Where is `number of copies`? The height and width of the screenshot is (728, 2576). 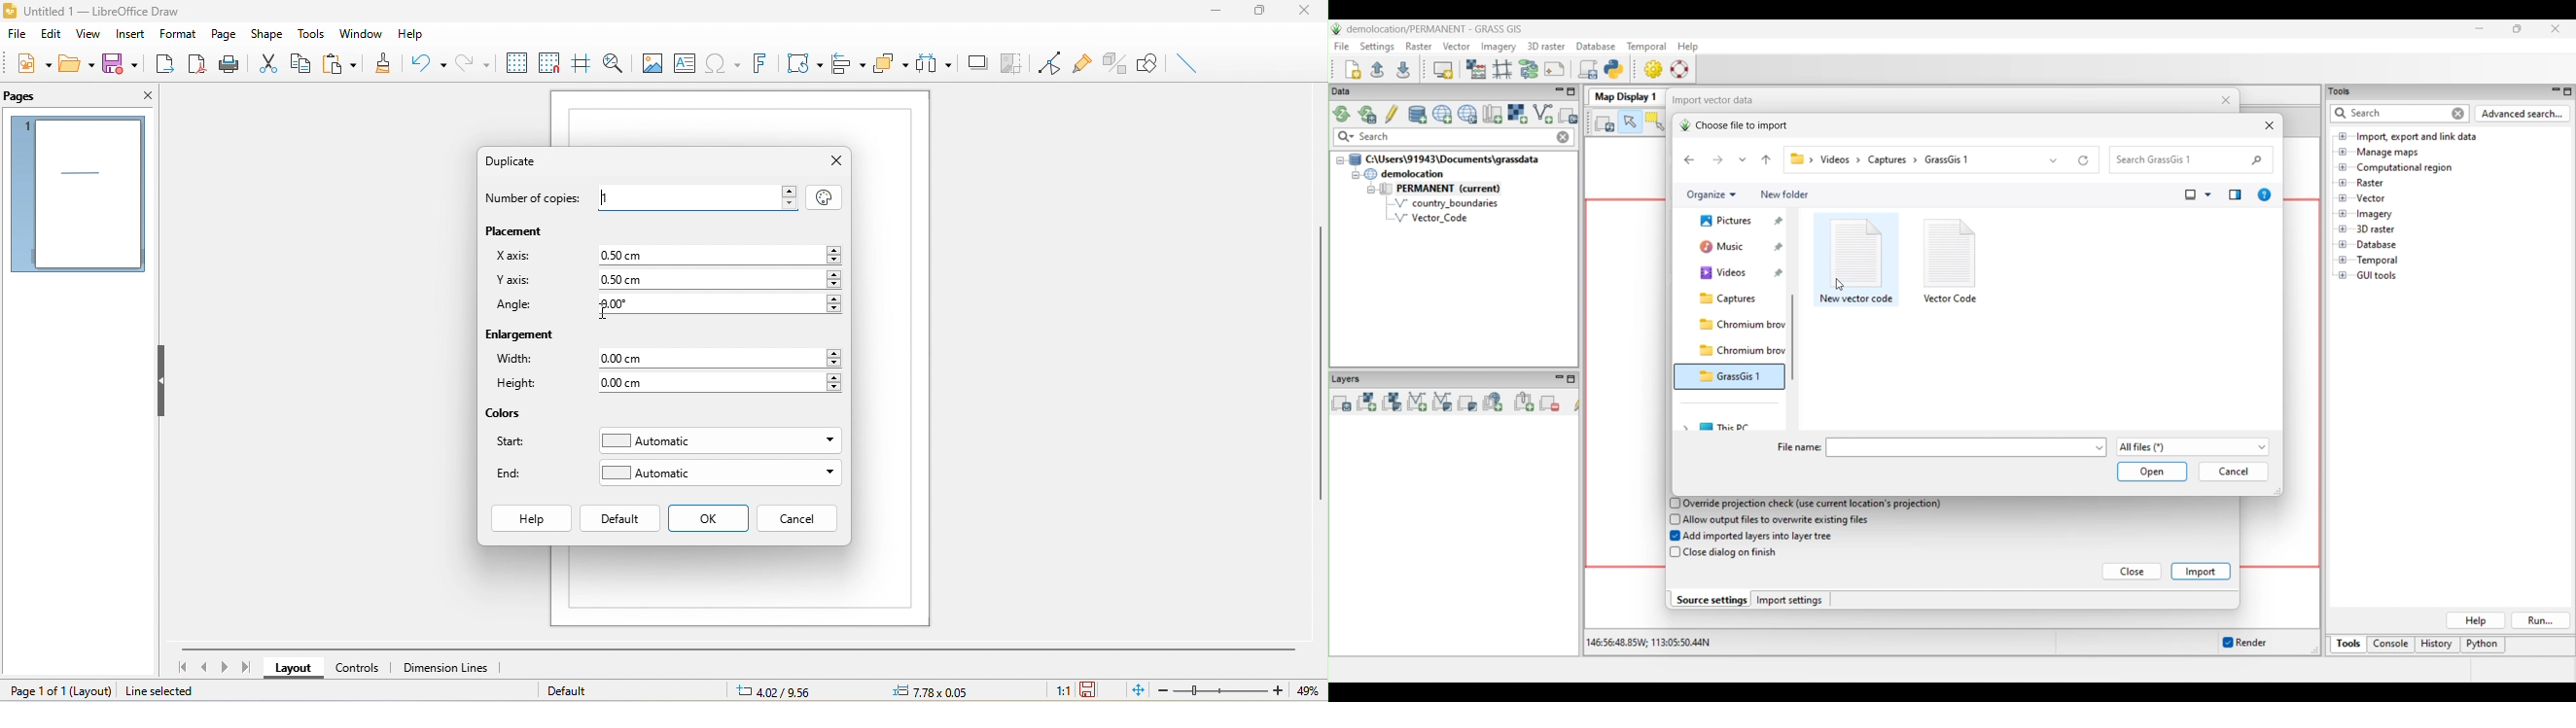
number of copies is located at coordinates (537, 199).